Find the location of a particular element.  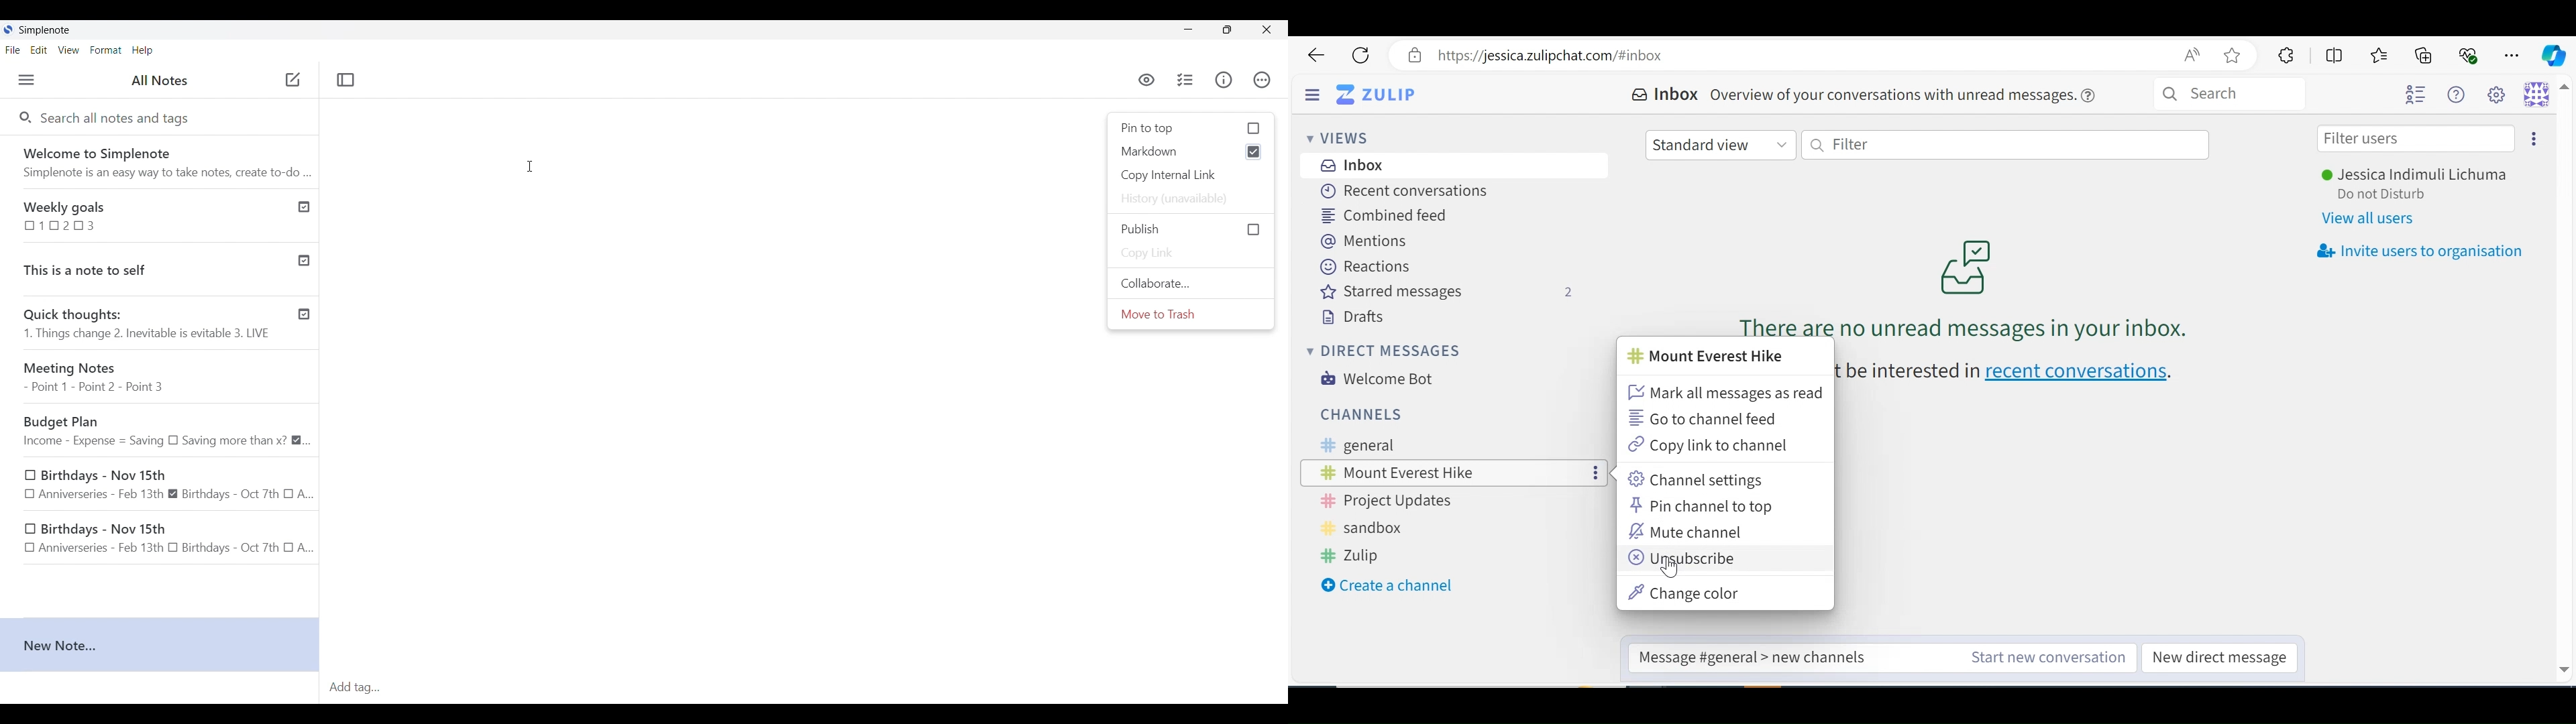

Add new note is located at coordinates (292, 79).